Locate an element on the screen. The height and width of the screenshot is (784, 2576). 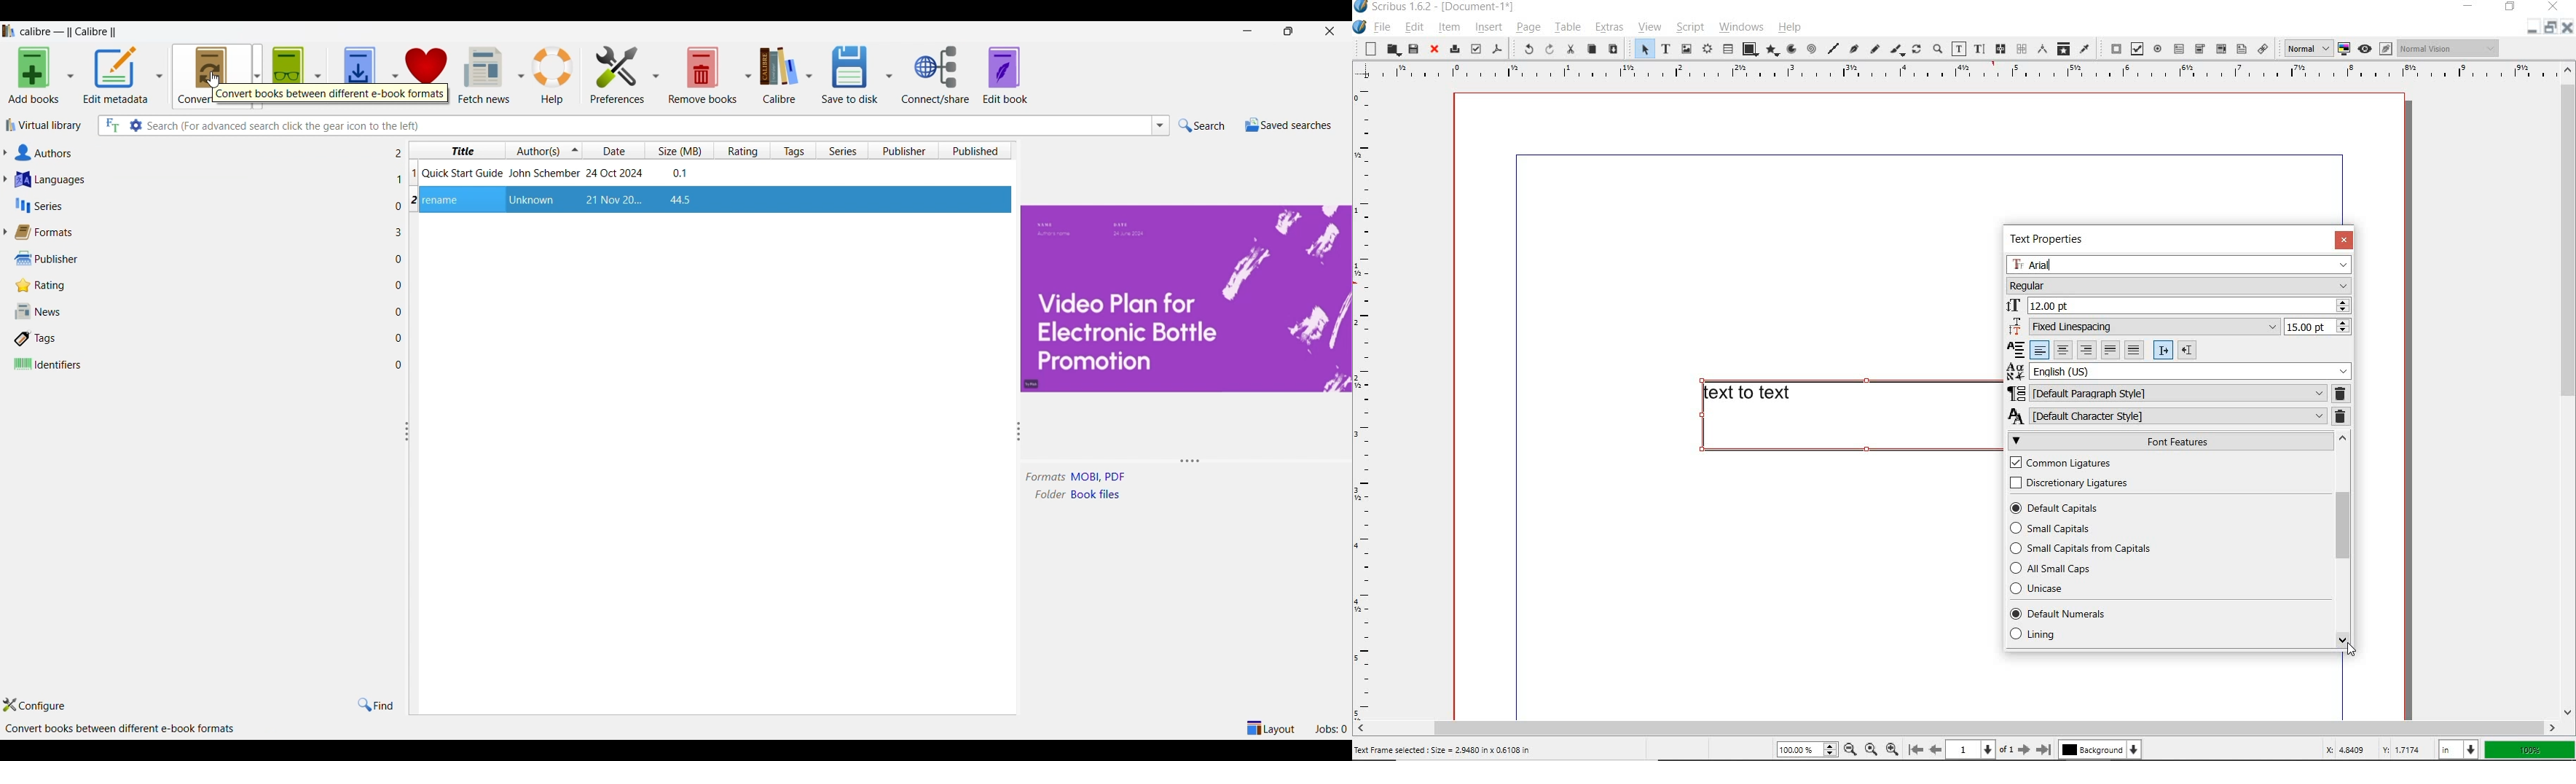
open is located at coordinates (1392, 50).